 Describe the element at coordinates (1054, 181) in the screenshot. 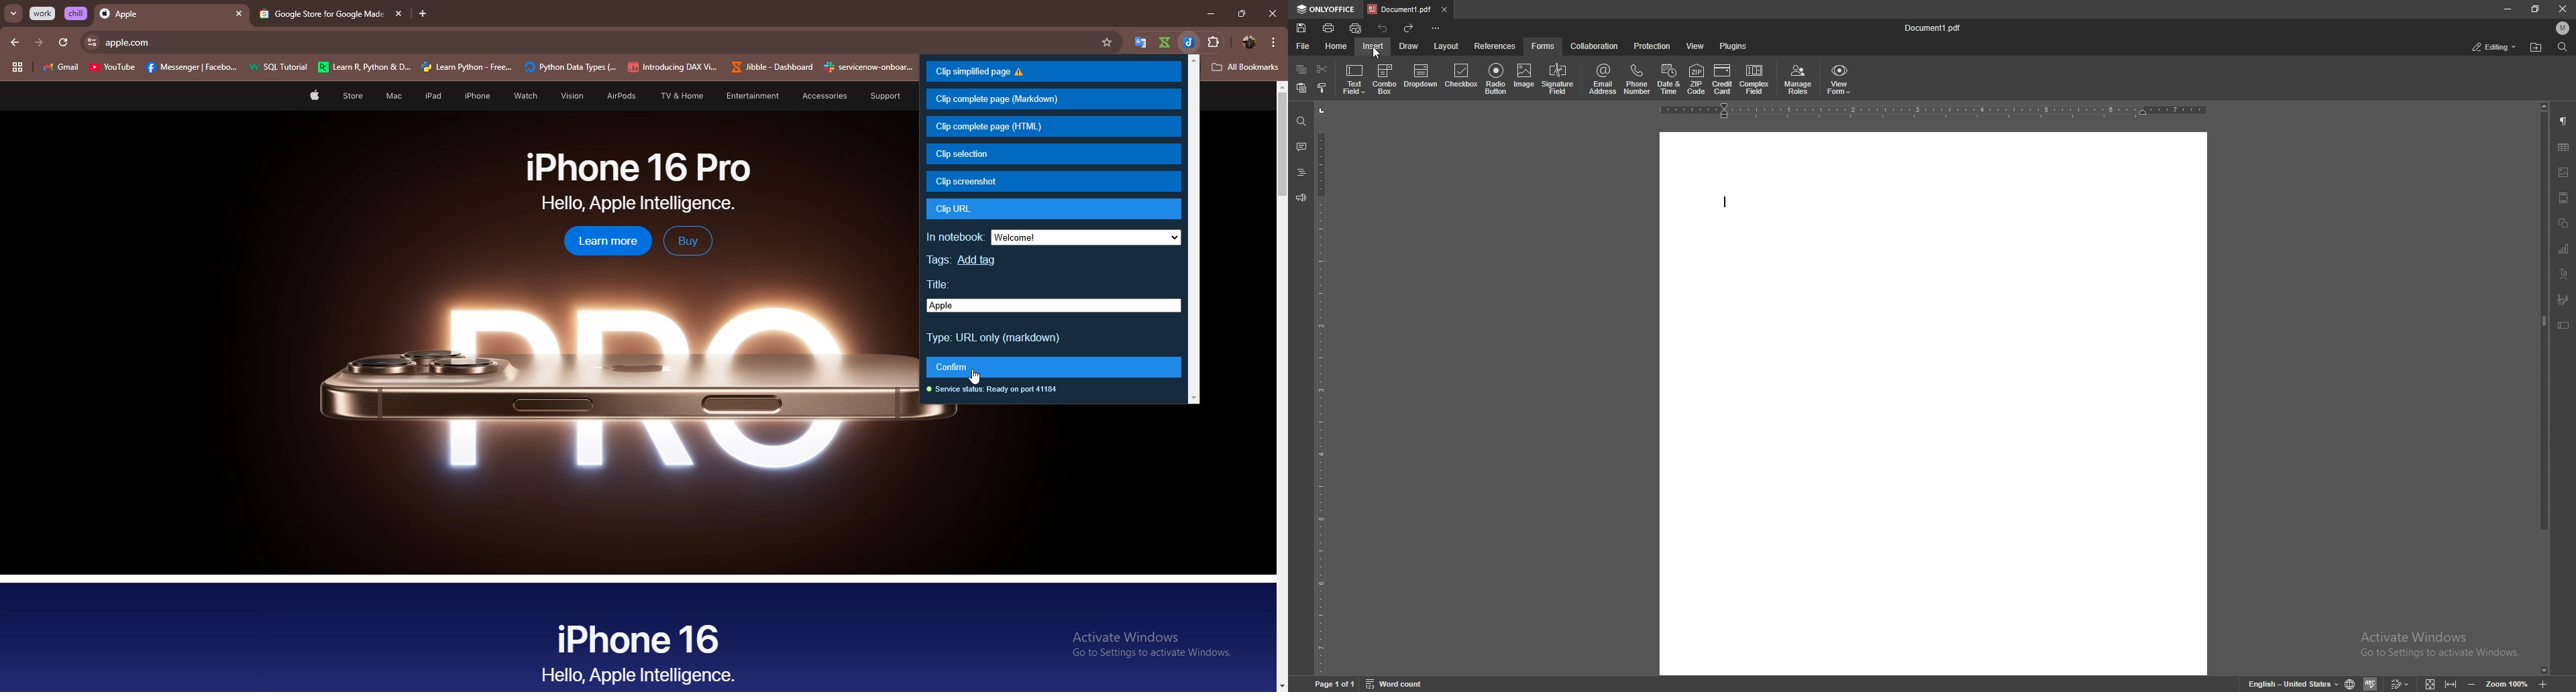

I see `clip screenshot` at that location.